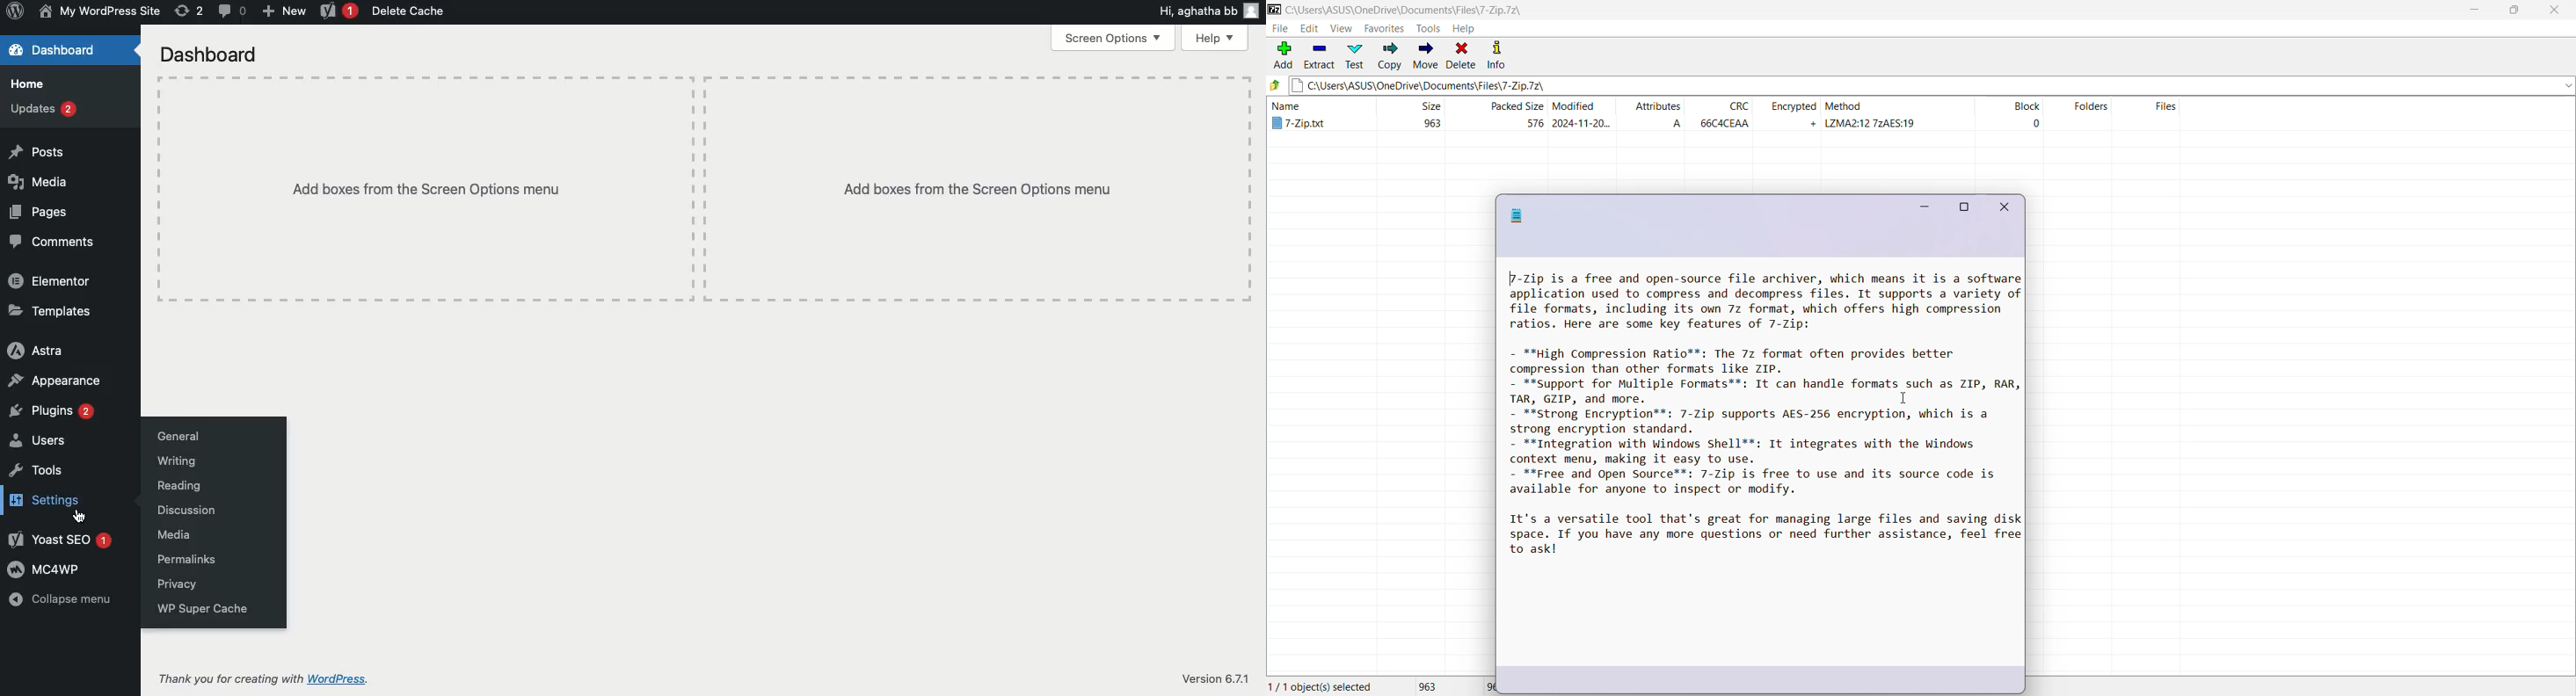 The width and height of the screenshot is (2576, 700). I want to click on Add boxes from the screen options menu, so click(696, 188).